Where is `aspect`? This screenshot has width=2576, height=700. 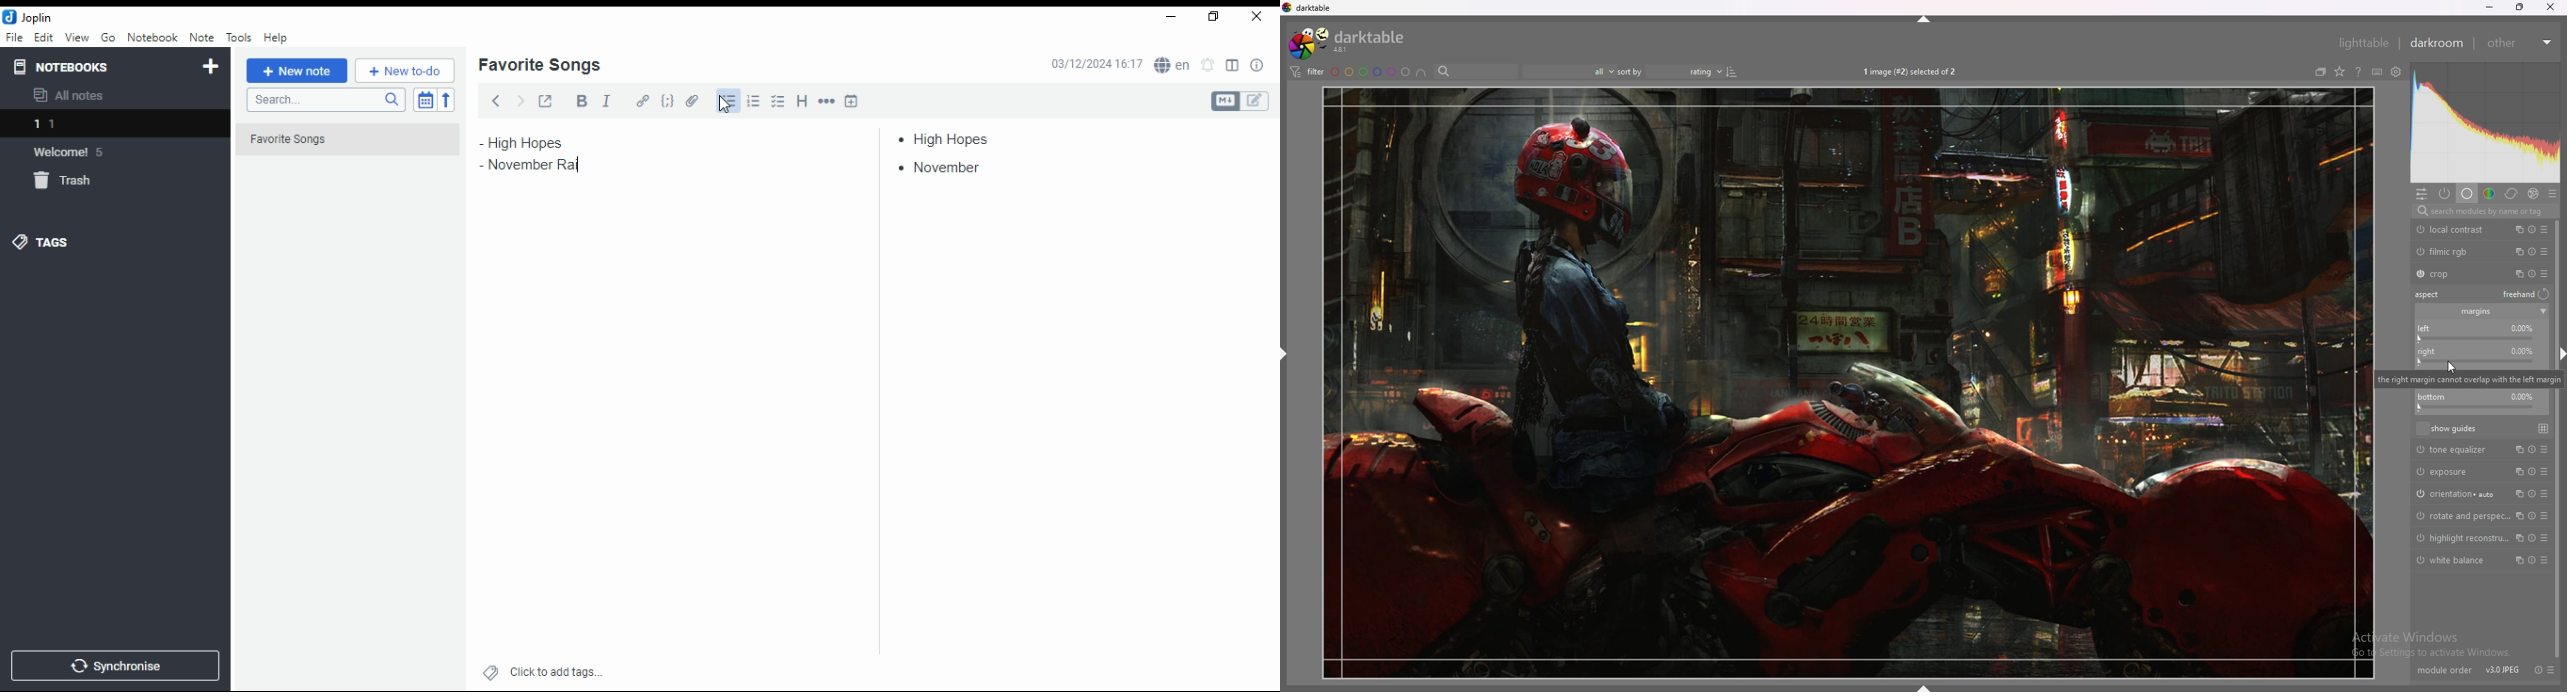
aspect is located at coordinates (2431, 294).